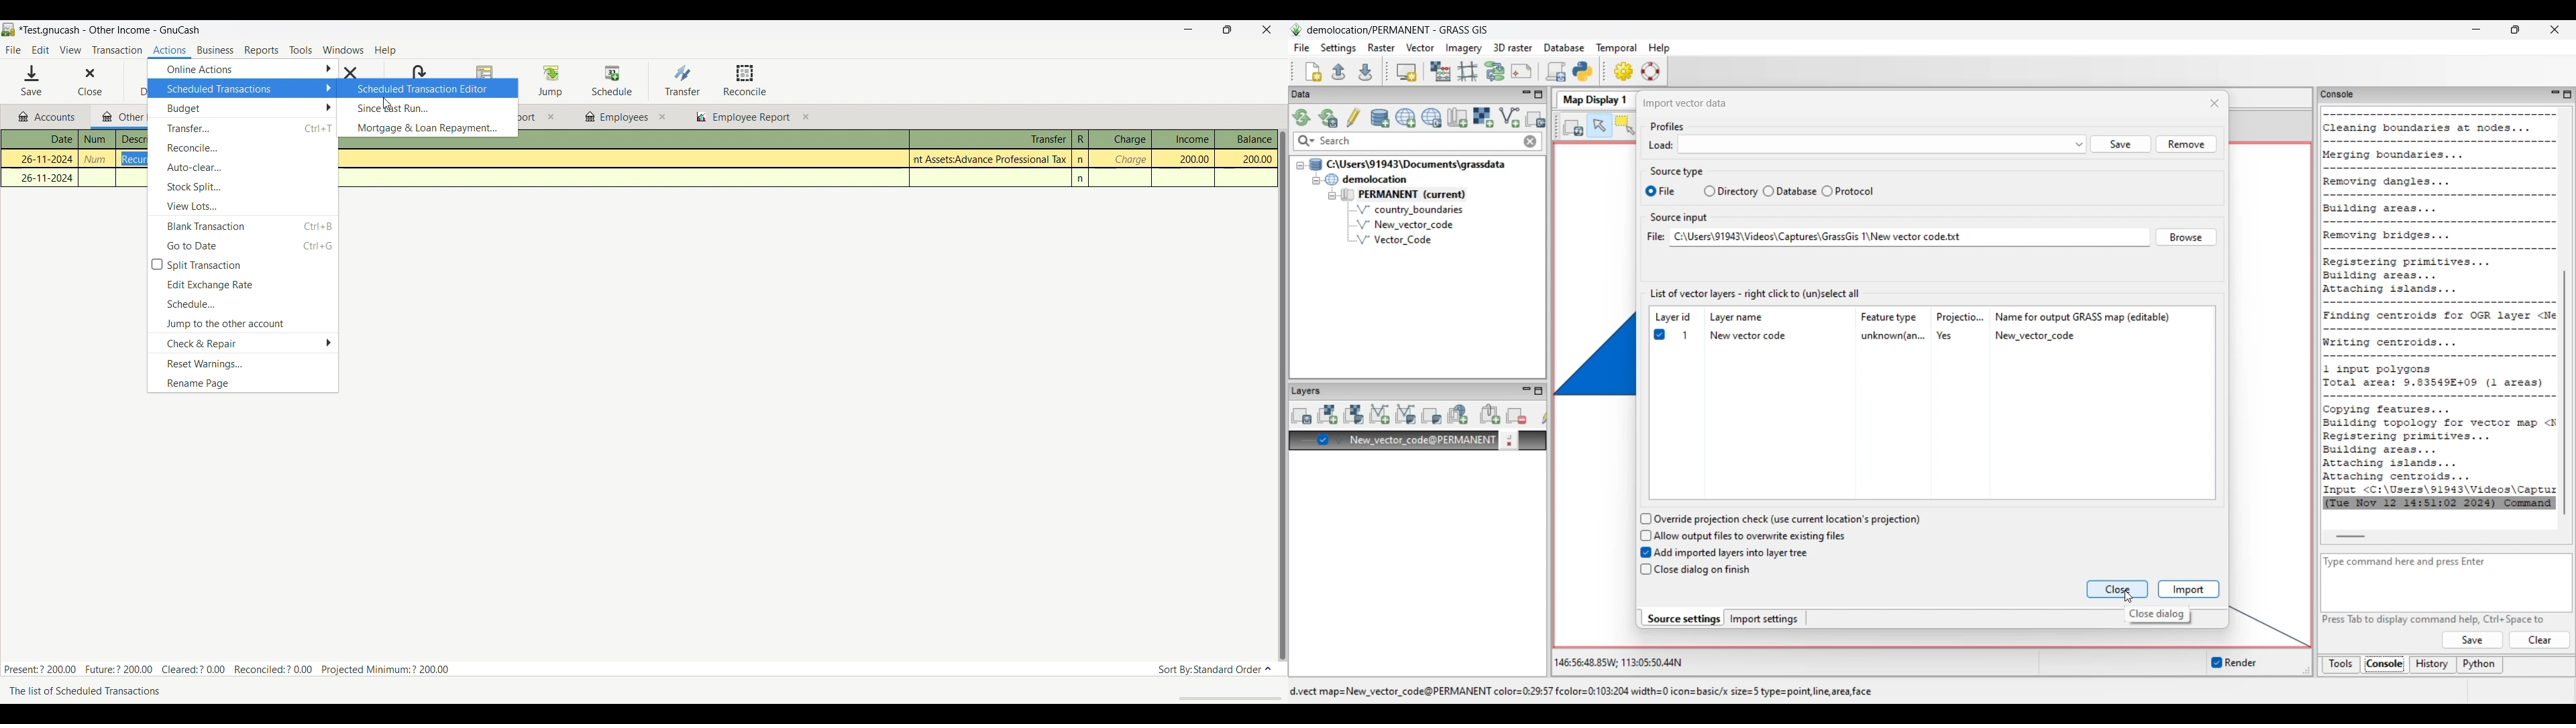  What do you see at coordinates (2184, 235) in the screenshot?
I see `Browse` at bounding box center [2184, 235].